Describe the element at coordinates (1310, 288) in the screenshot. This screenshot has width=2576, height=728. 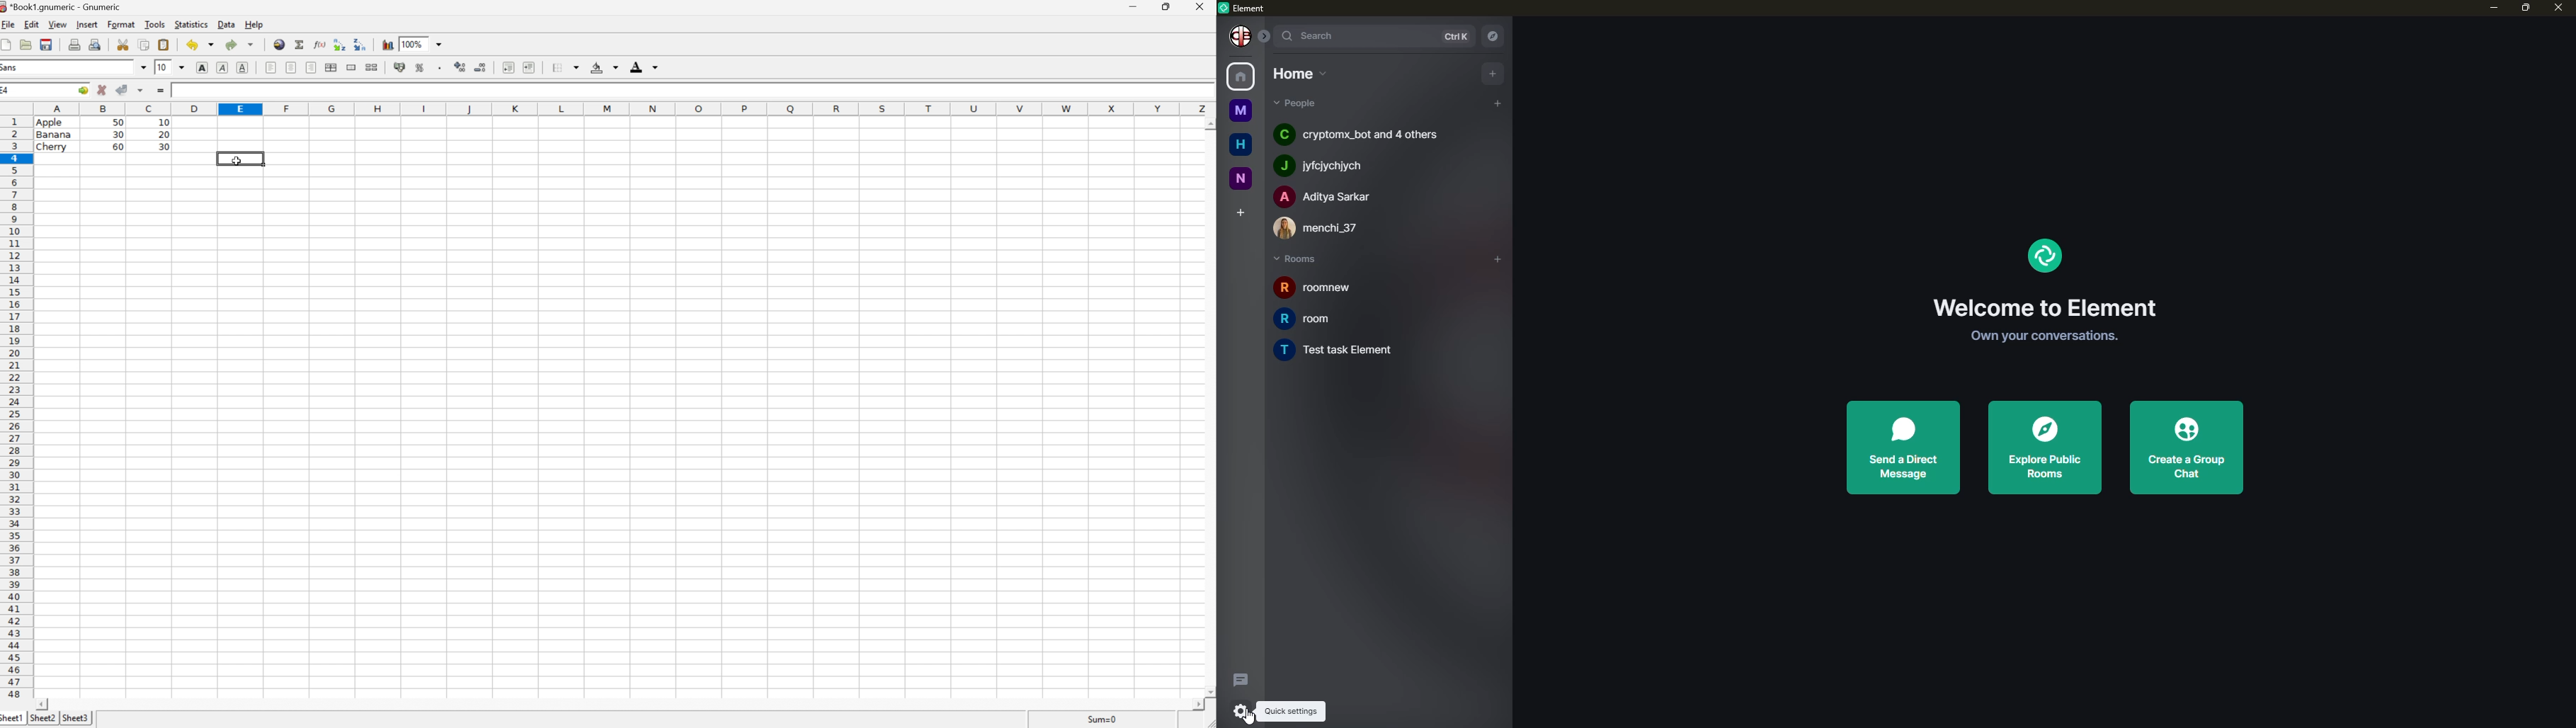
I see `room` at that location.